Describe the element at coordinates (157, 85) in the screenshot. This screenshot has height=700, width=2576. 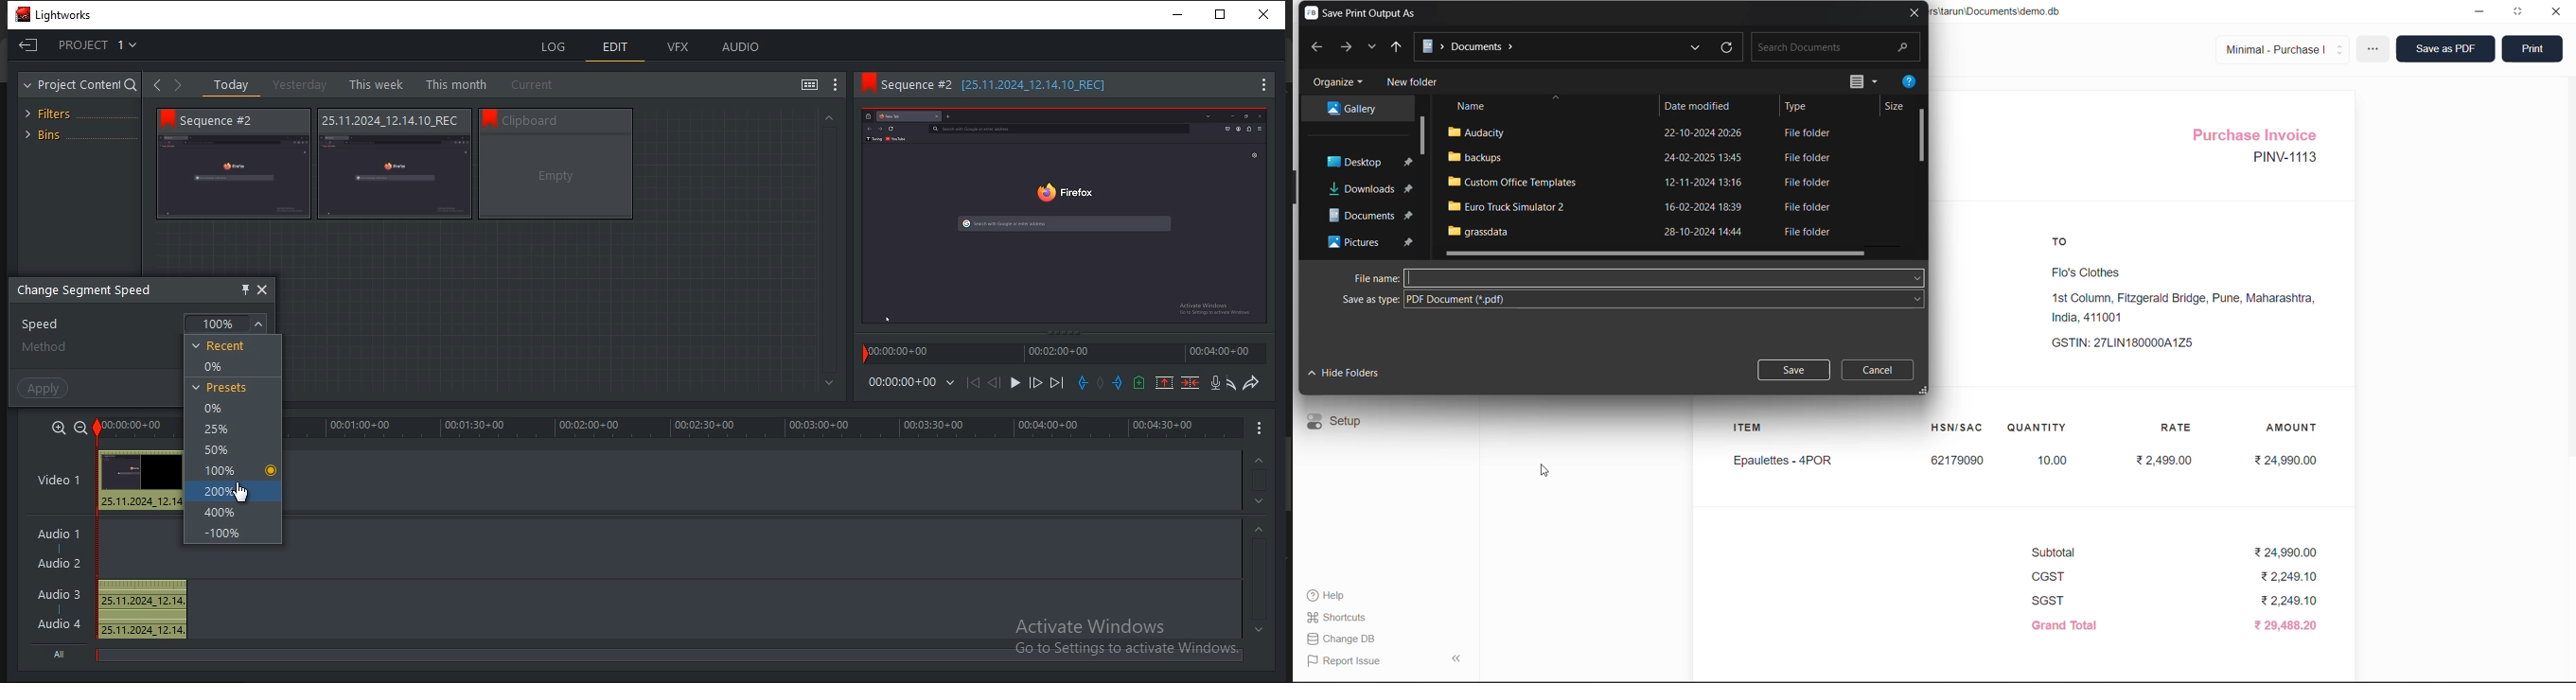
I see `Back` at that location.